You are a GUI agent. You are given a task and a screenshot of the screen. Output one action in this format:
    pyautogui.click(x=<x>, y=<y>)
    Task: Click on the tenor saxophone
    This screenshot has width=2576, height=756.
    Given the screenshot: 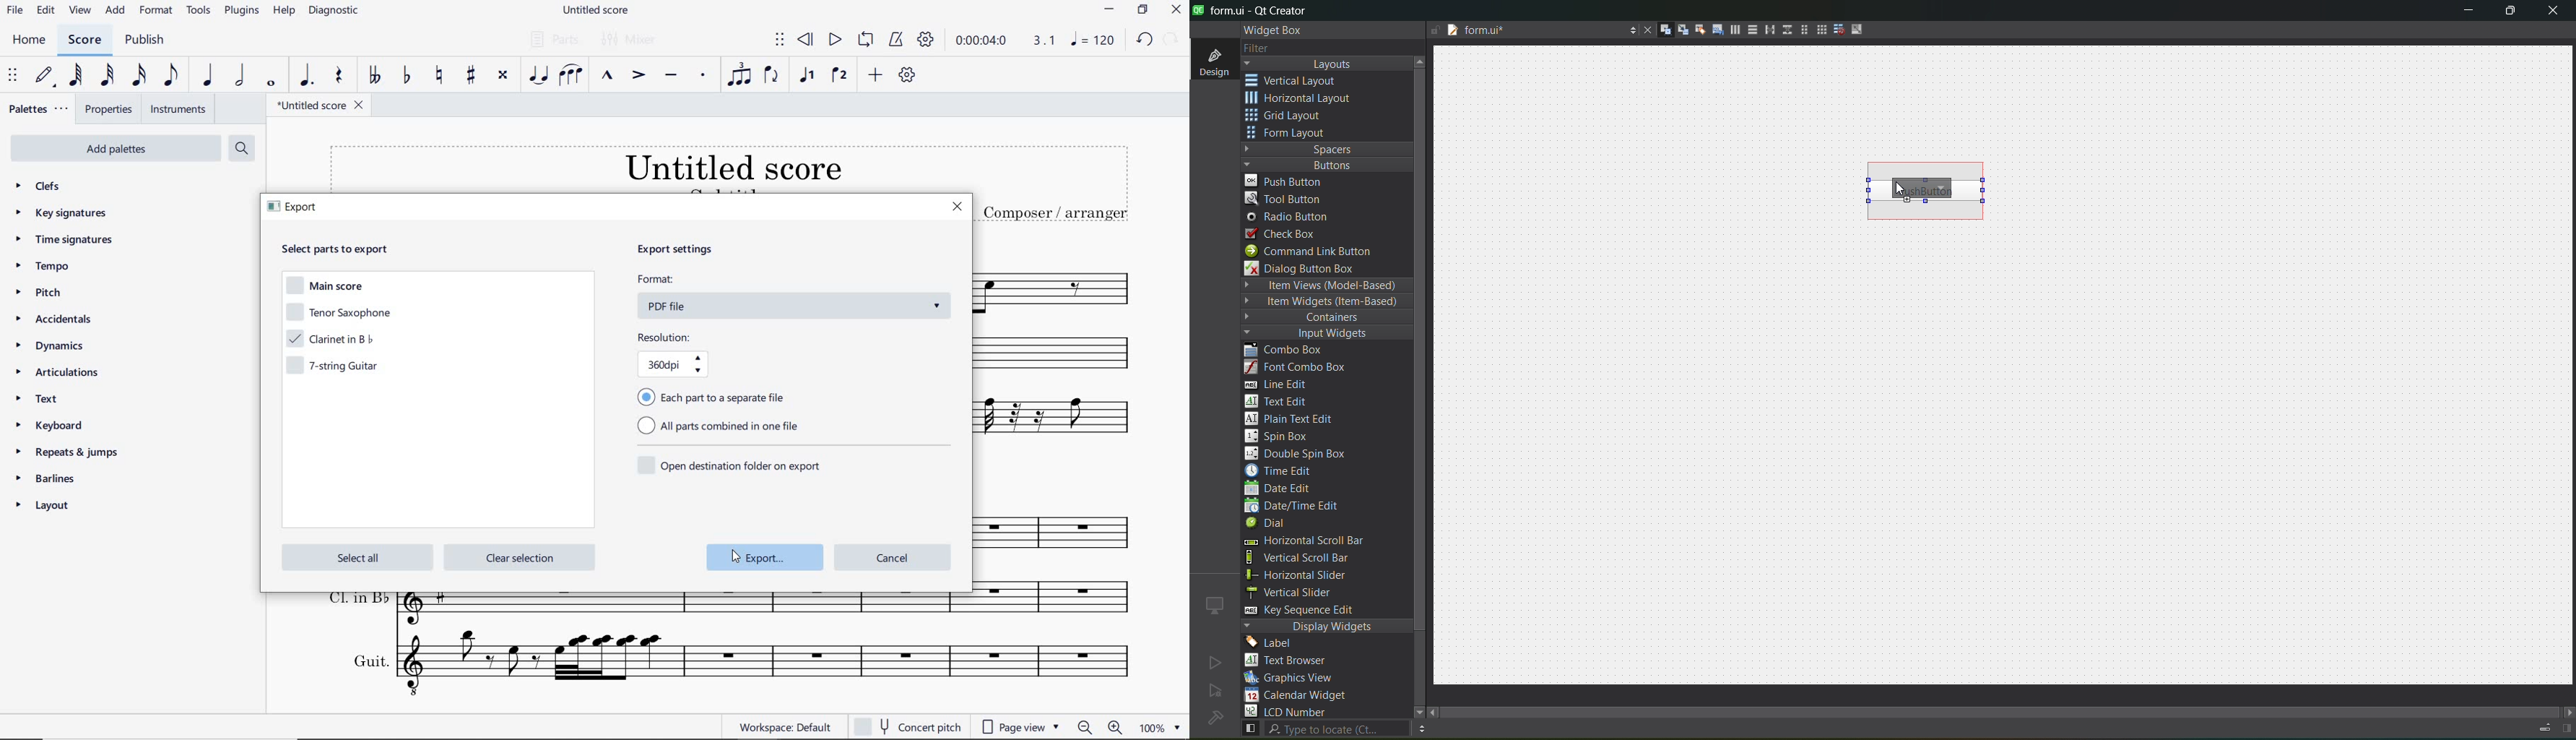 What is the action you would take?
    pyautogui.click(x=338, y=314)
    